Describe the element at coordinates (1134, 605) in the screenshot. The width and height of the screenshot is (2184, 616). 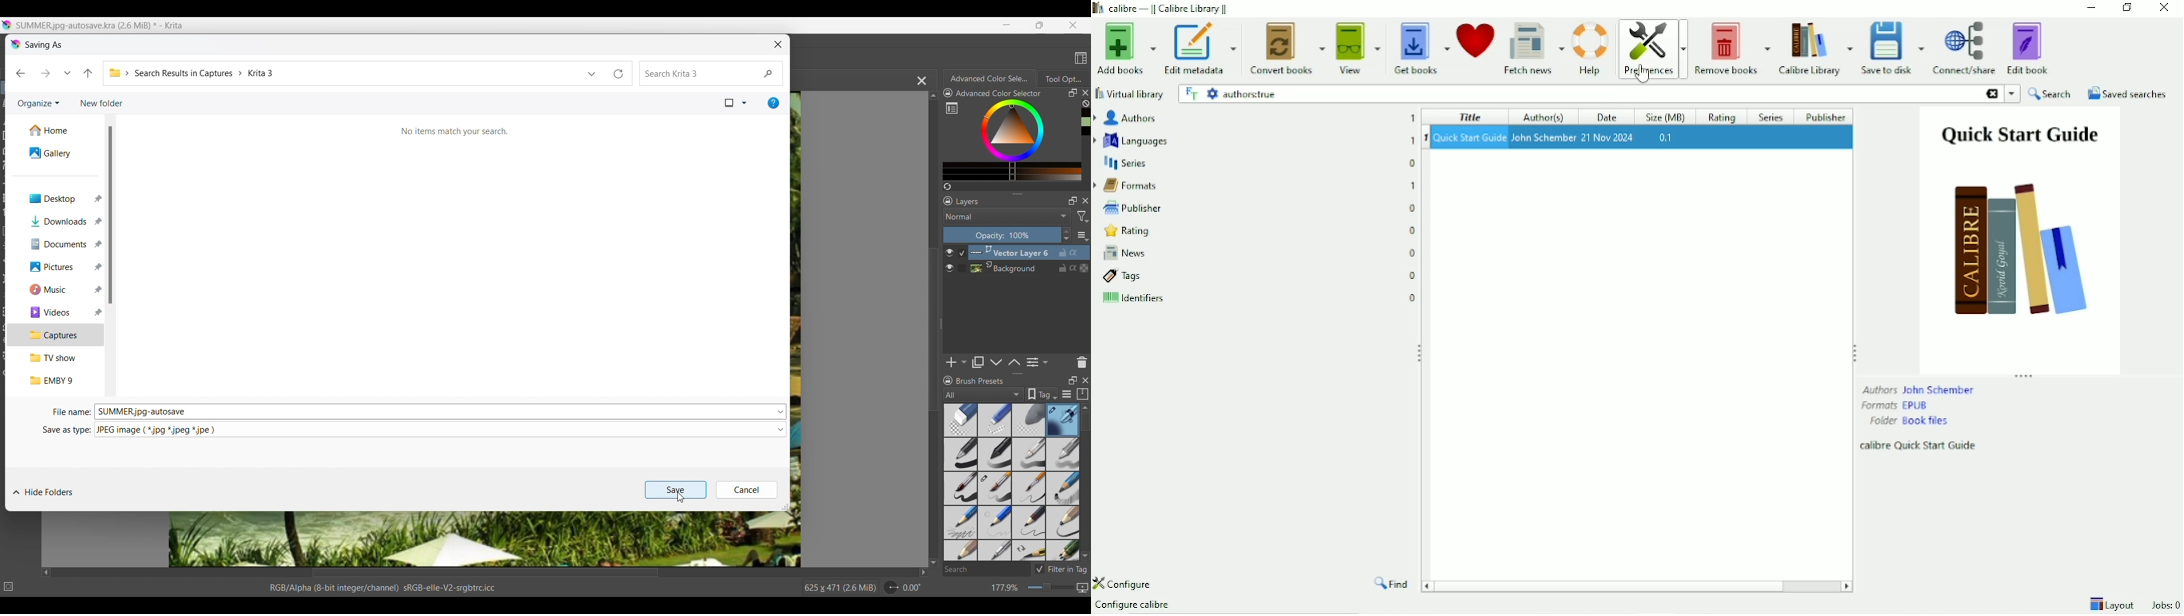
I see `Configure calibre` at that location.